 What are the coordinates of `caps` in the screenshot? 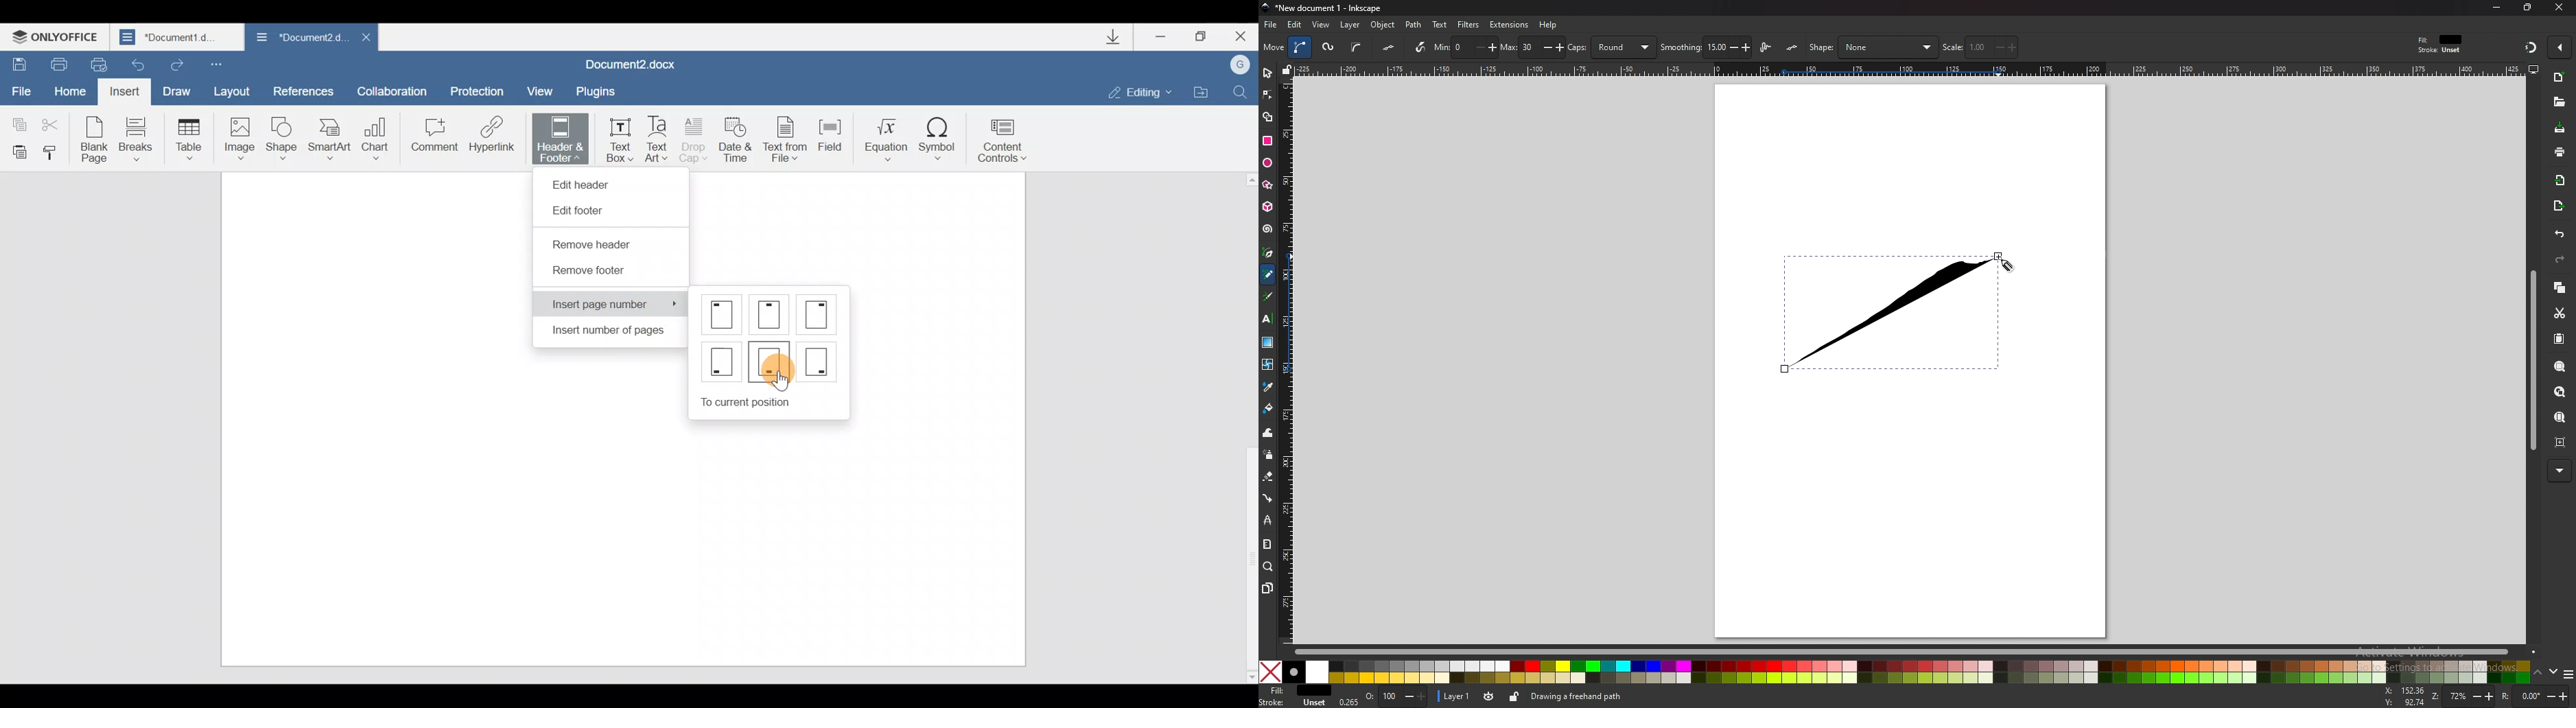 It's located at (1612, 47).